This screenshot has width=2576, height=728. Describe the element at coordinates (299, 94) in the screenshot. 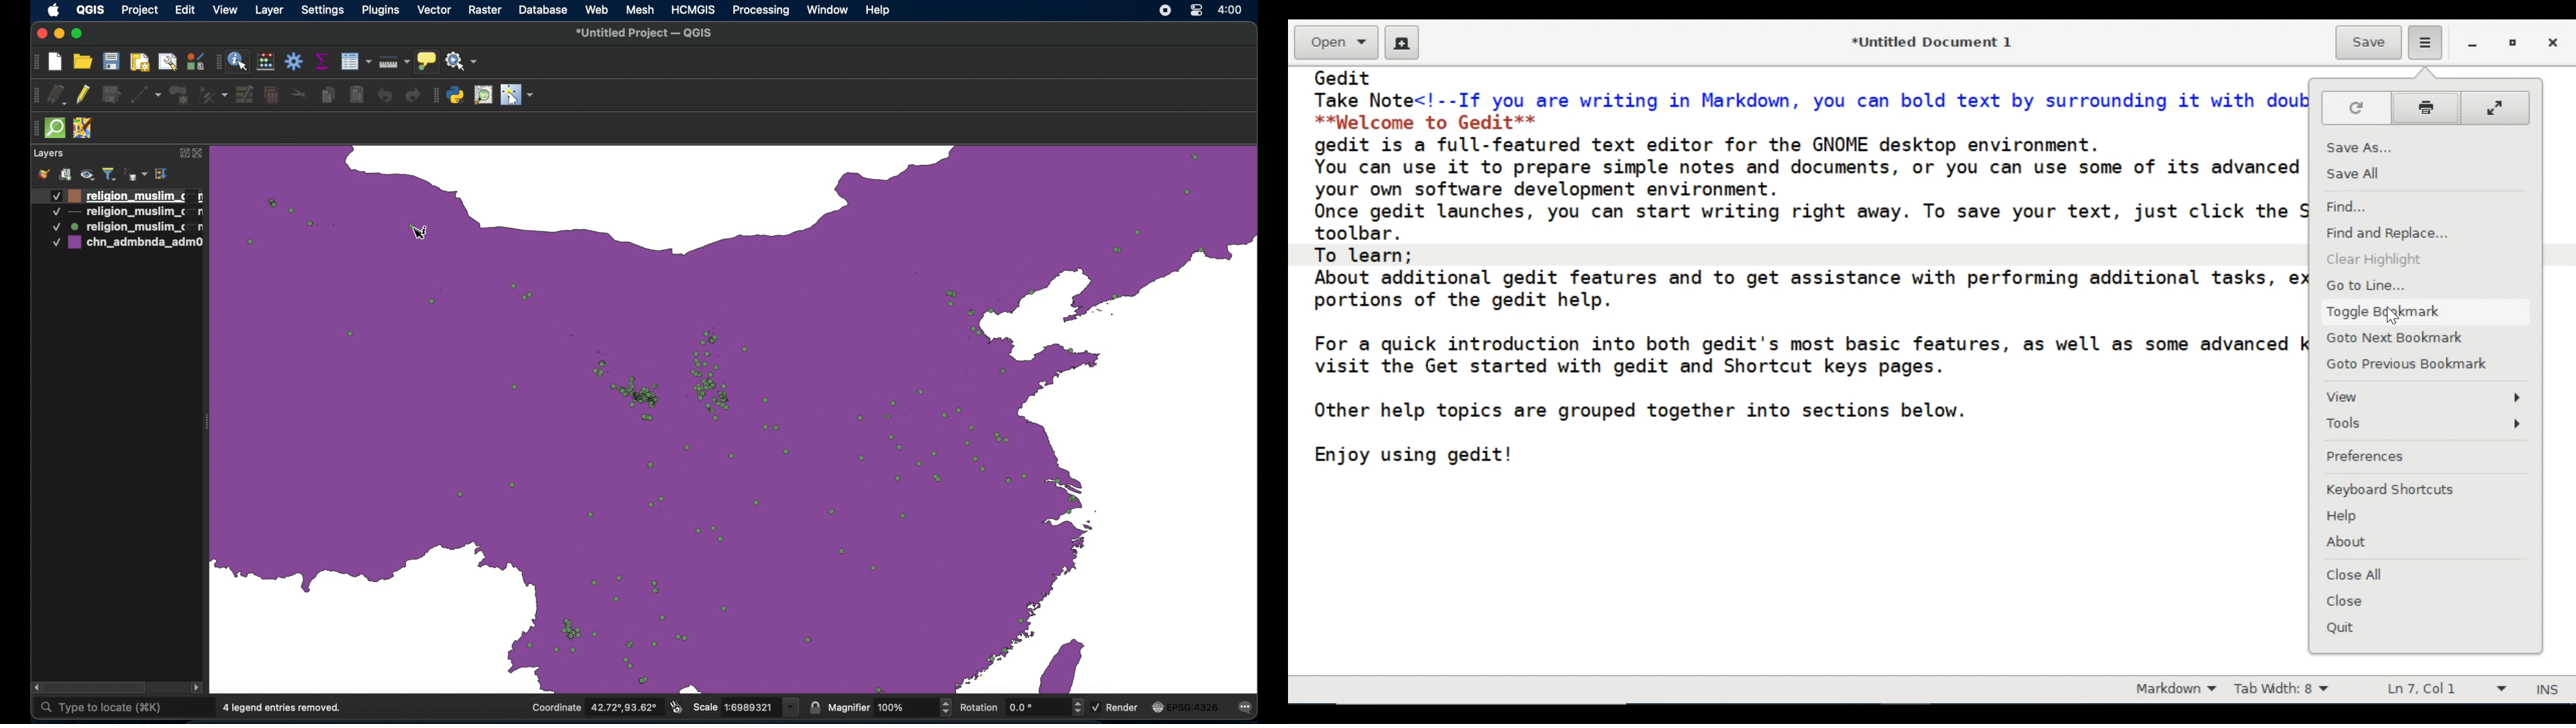

I see `cut features` at that location.